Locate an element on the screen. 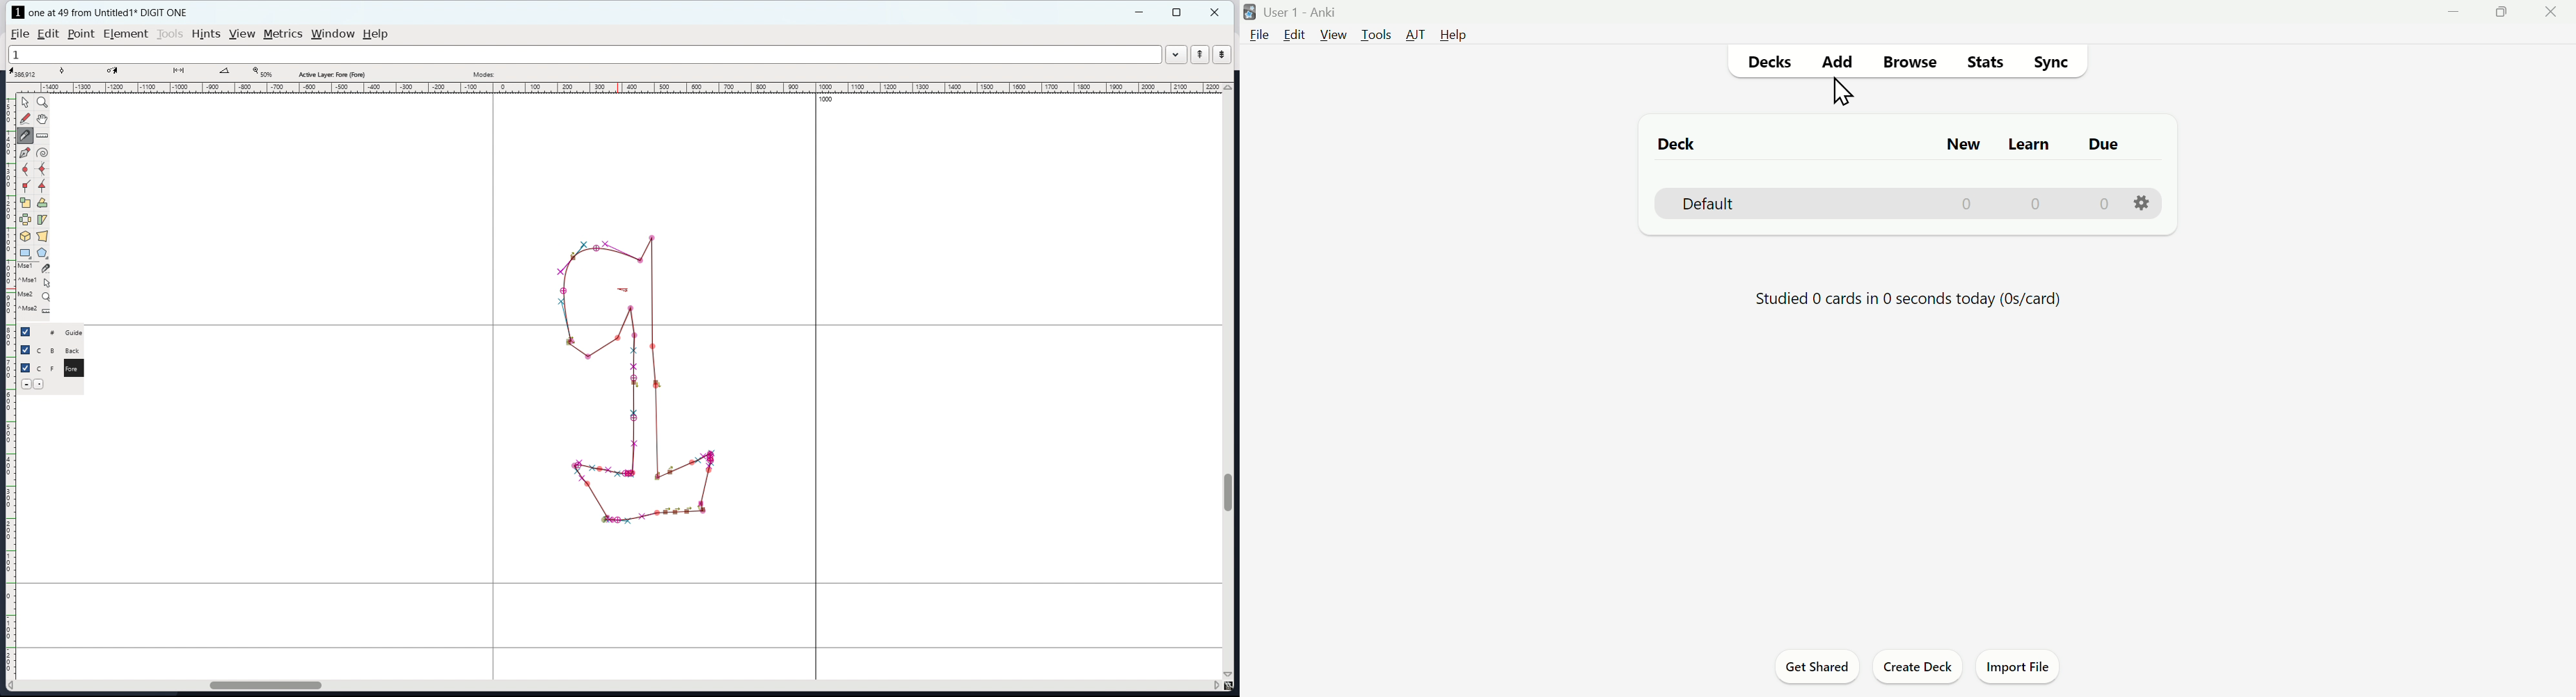 This screenshot has width=2576, height=700. close is located at coordinates (1216, 12).